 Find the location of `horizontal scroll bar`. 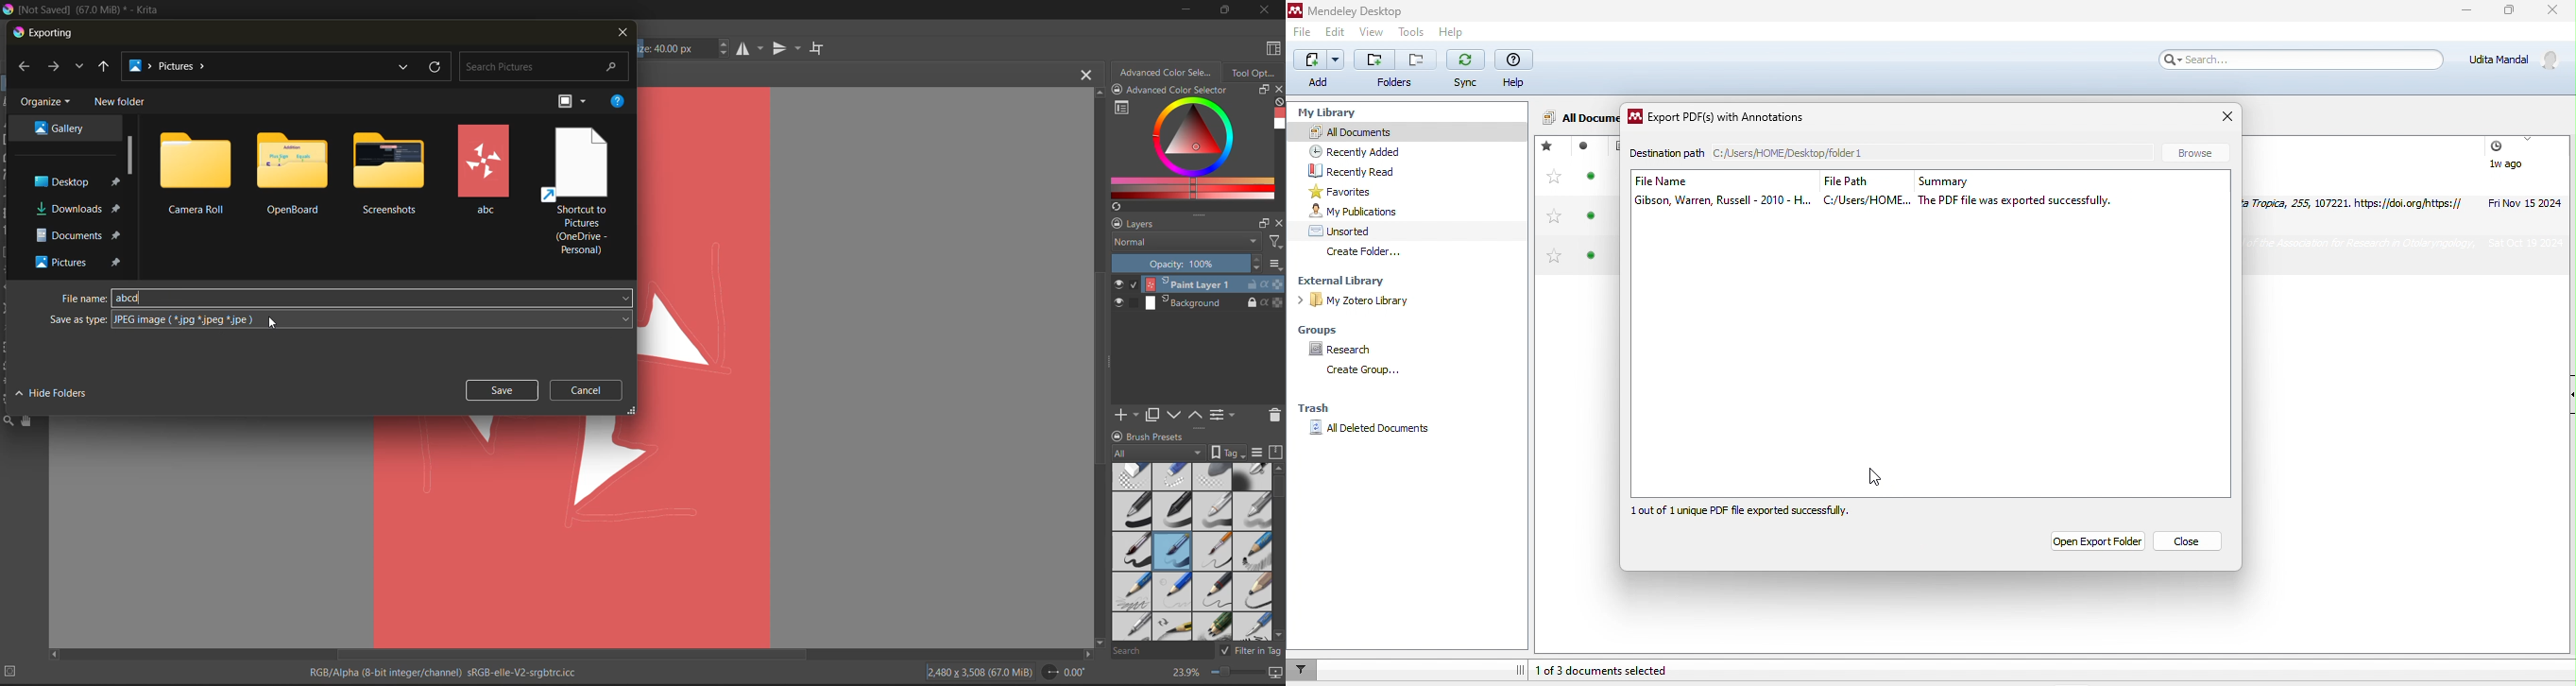

horizontal scroll bar is located at coordinates (575, 654).